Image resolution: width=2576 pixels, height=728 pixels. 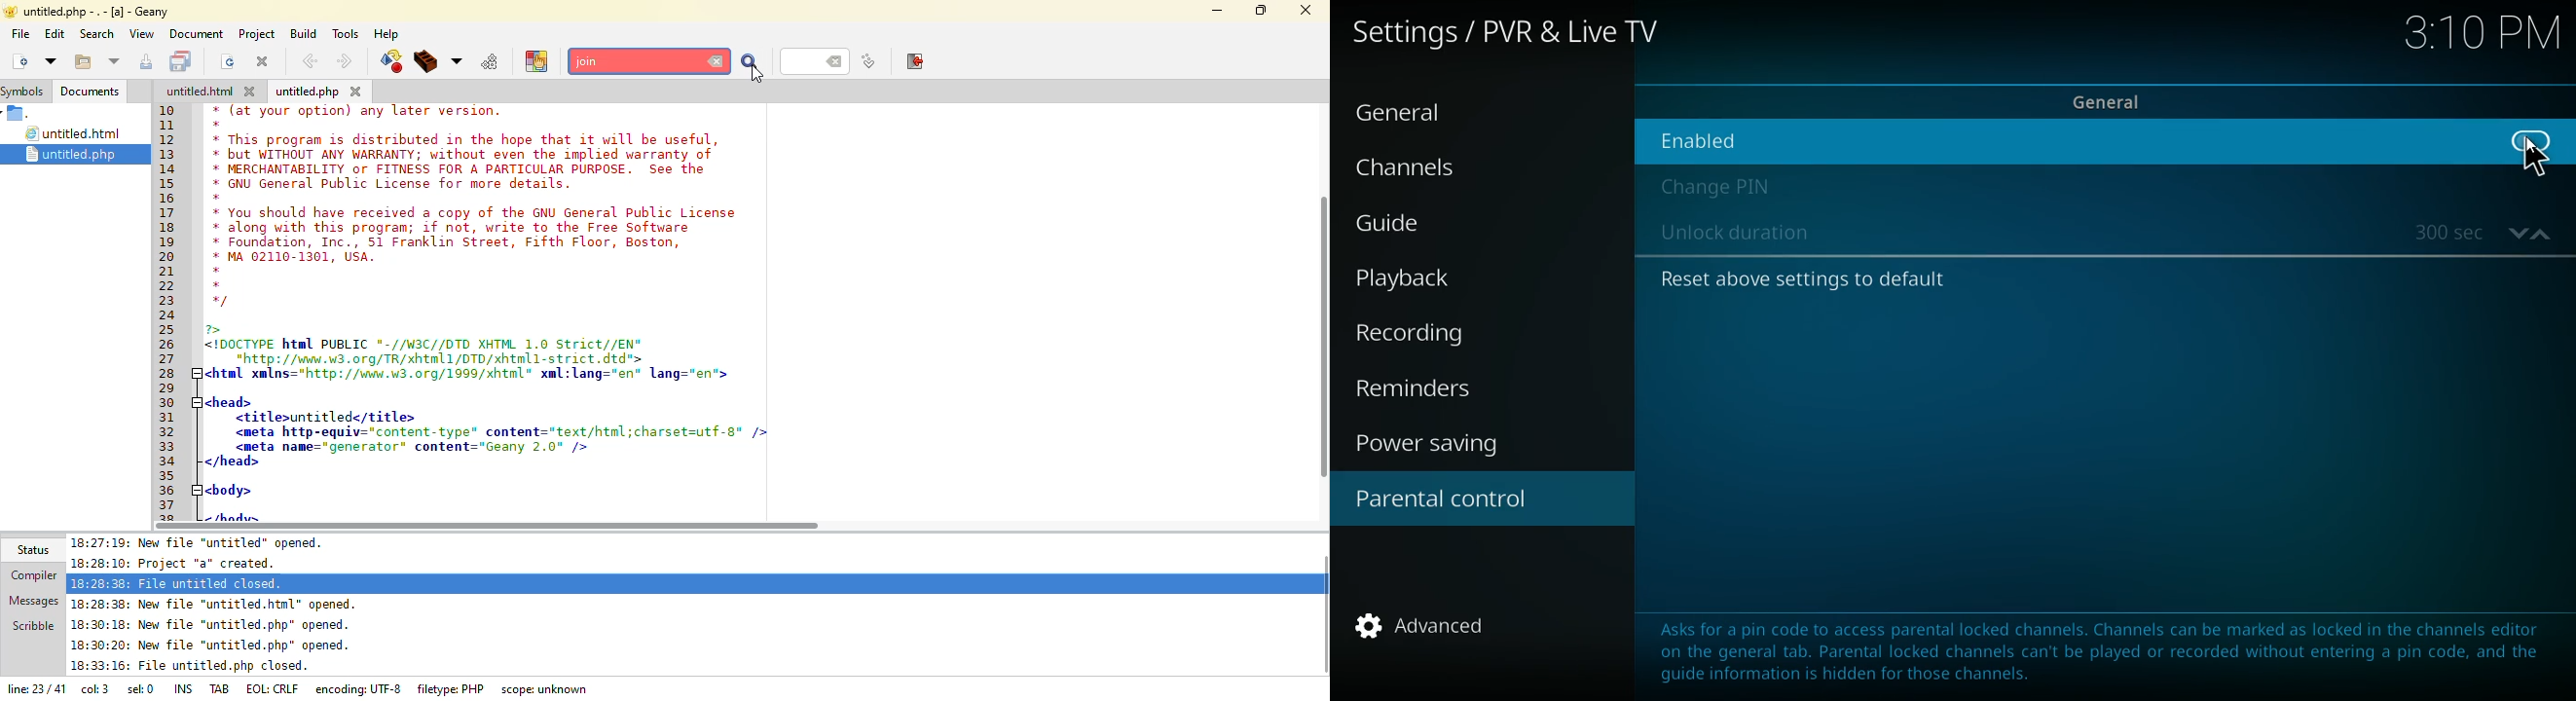 I want to click on time, so click(x=2483, y=37).